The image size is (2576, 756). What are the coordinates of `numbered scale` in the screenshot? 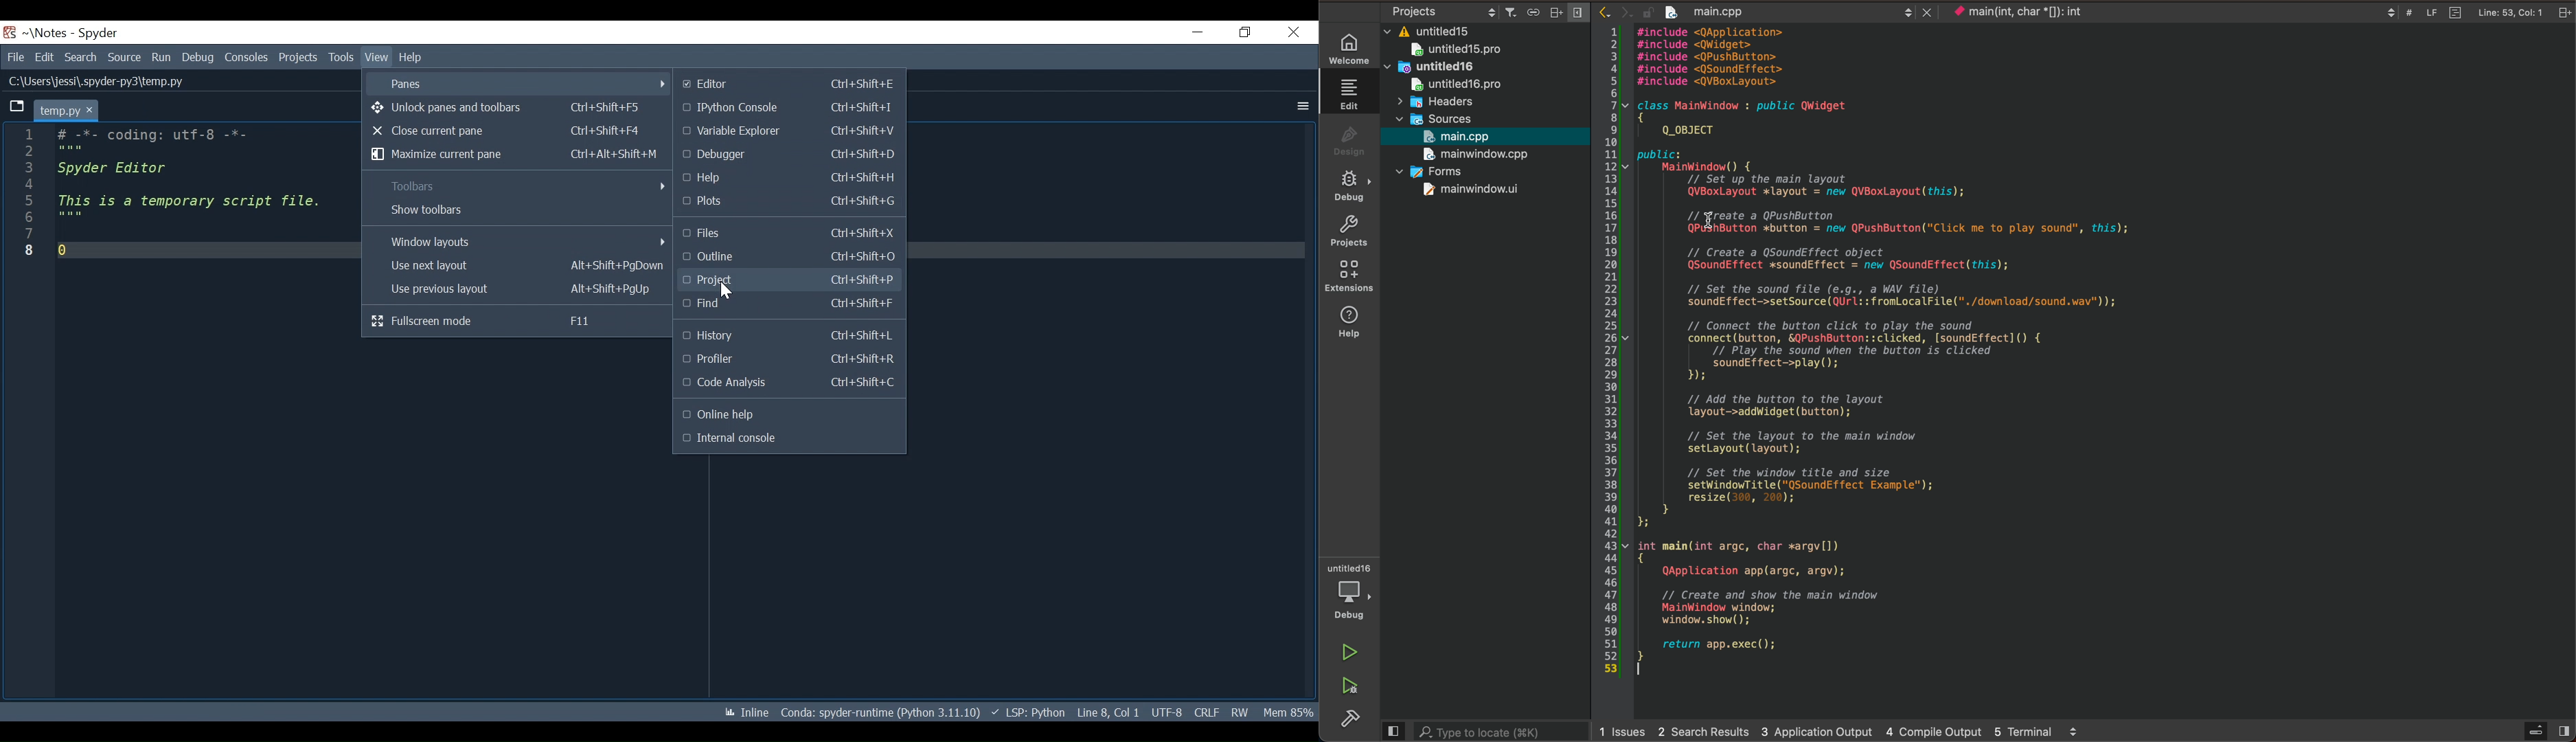 It's located at (1615, 354).